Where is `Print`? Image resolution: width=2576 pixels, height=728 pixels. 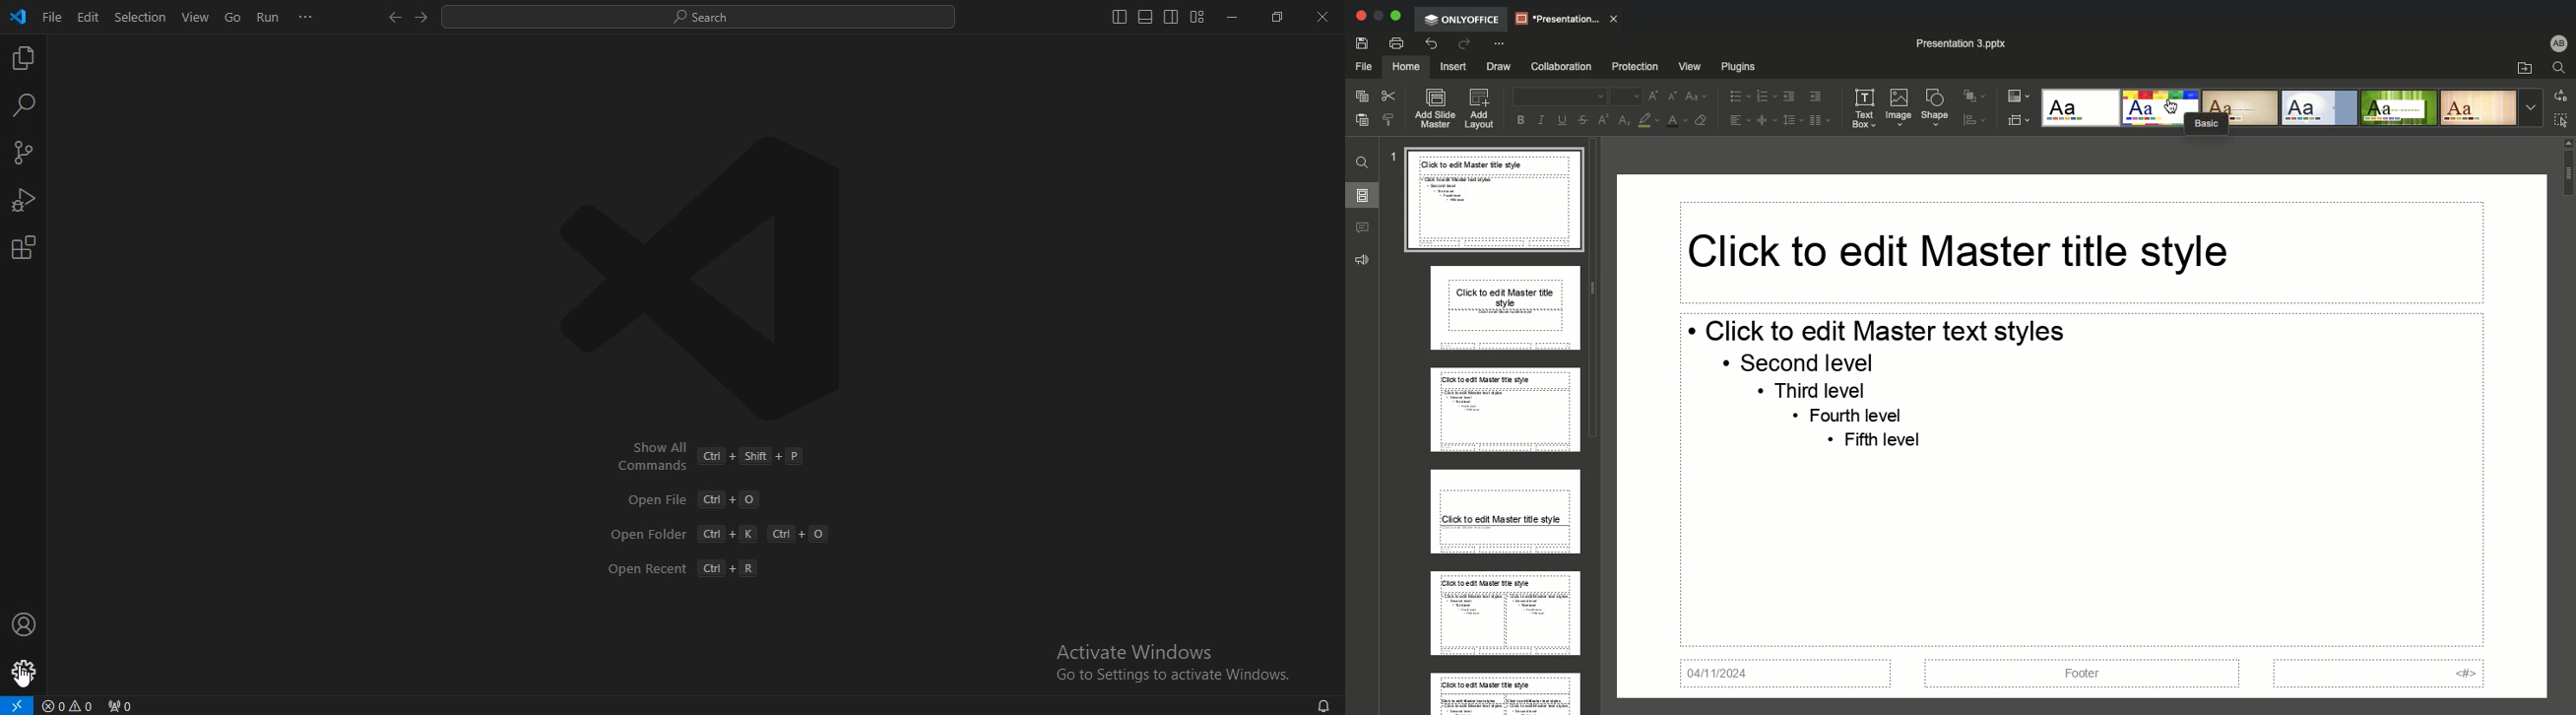
Print is located at coordinates (1396, 44).